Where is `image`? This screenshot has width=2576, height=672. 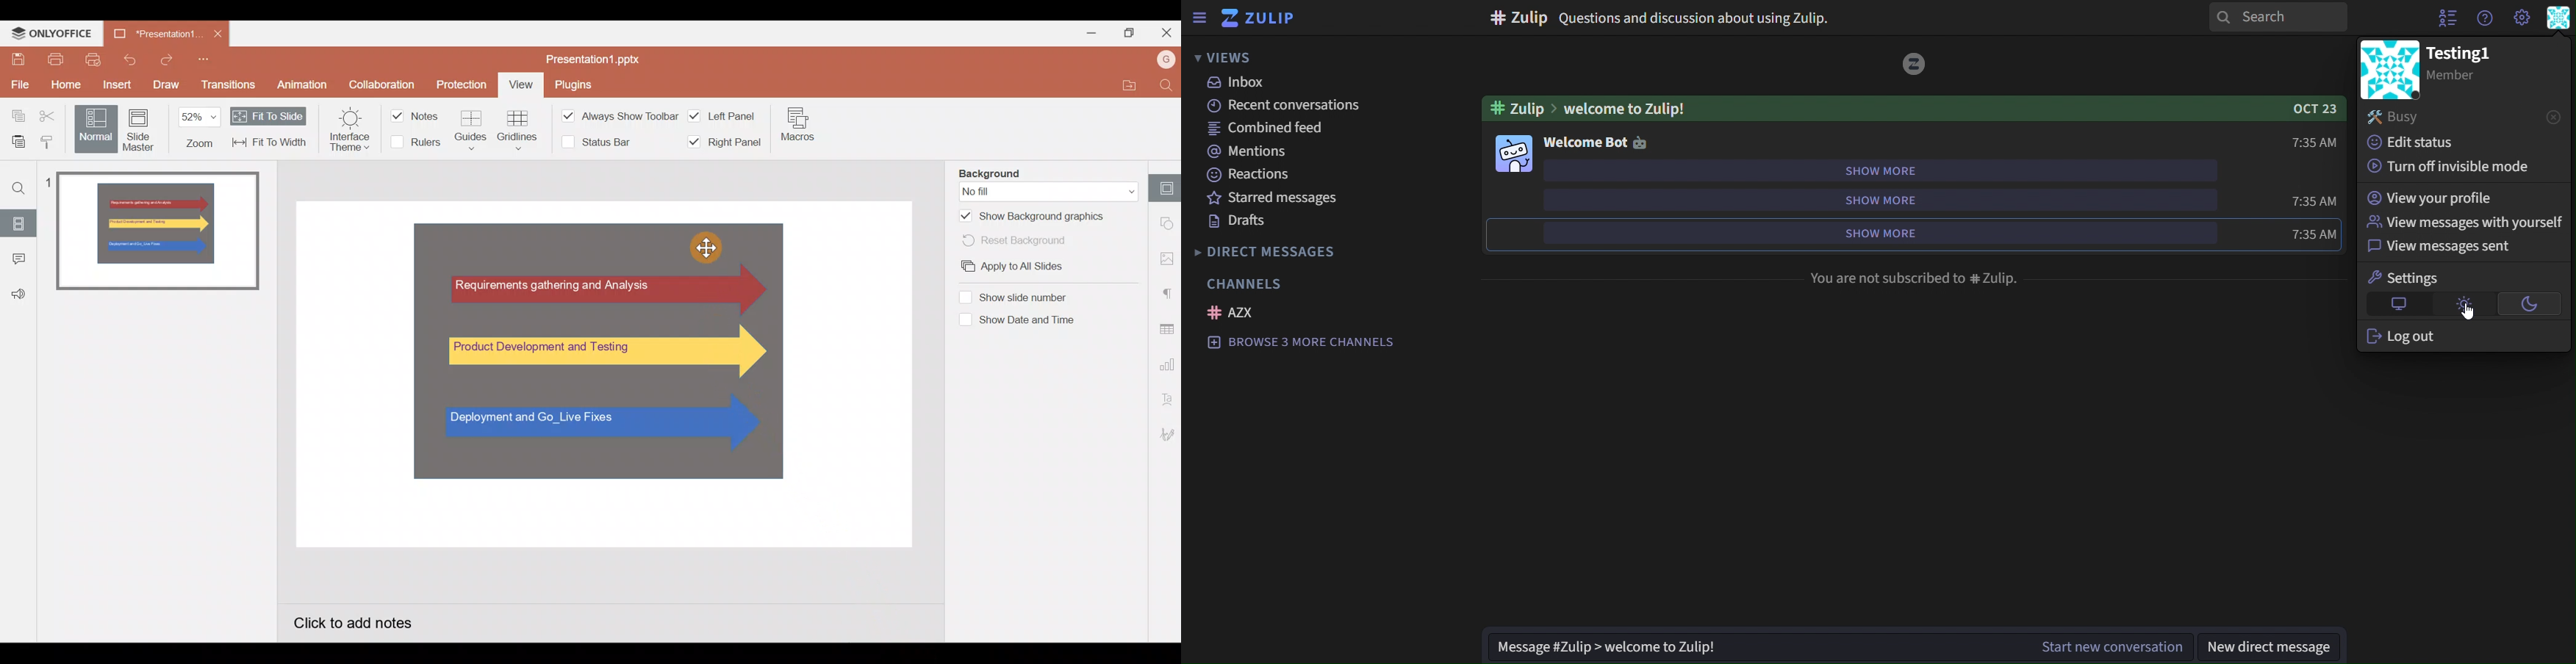
image is located at coordinates (2392, 69).